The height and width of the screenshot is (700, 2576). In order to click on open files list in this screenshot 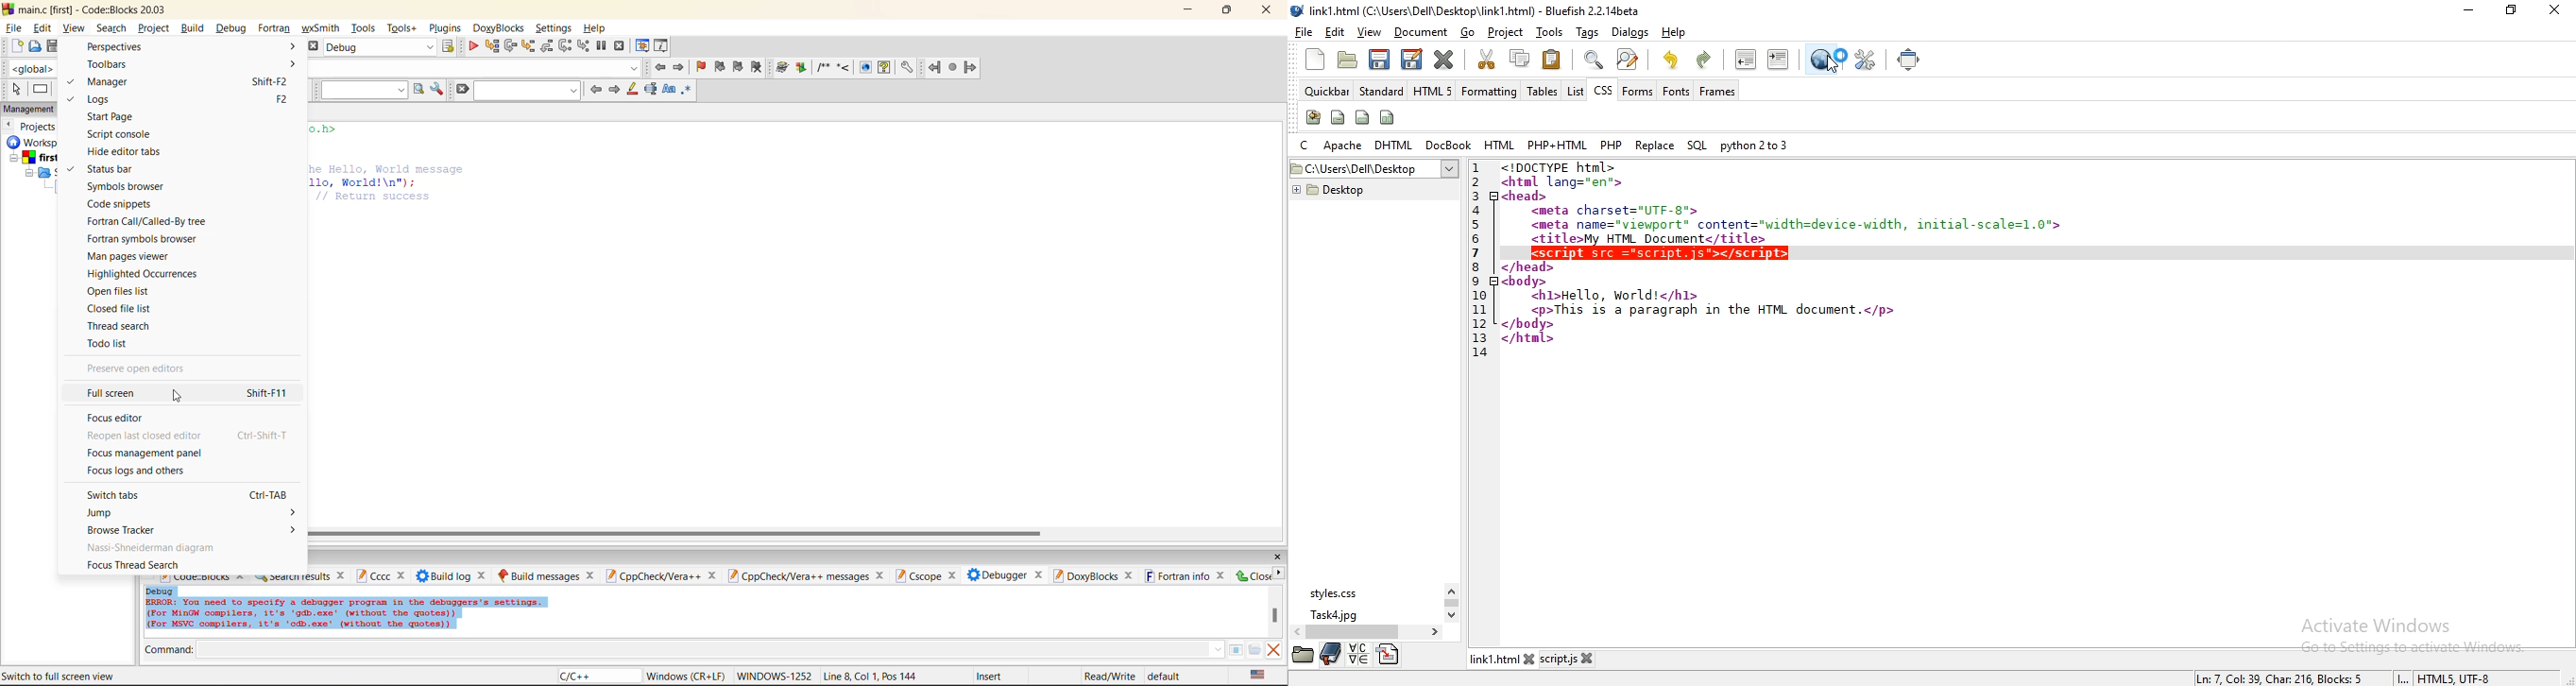, I will do `click(132, 291)`.